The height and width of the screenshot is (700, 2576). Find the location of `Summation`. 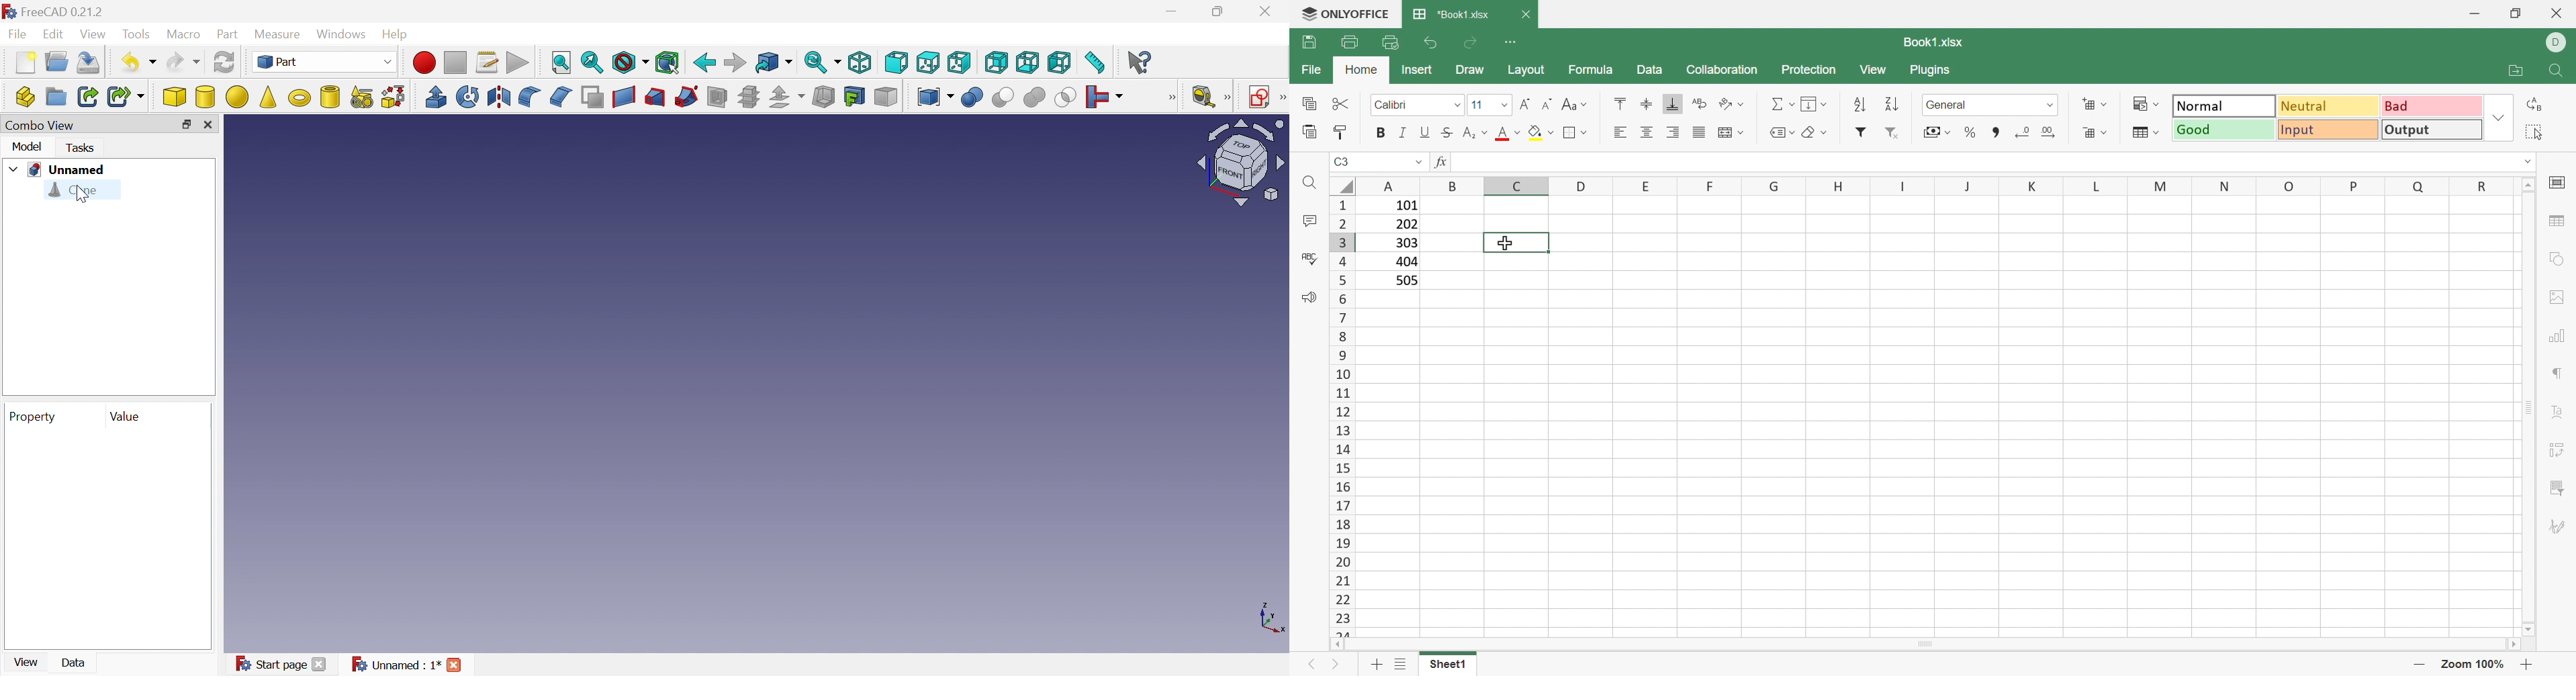

Summation is located at coordinates (1782, 101).